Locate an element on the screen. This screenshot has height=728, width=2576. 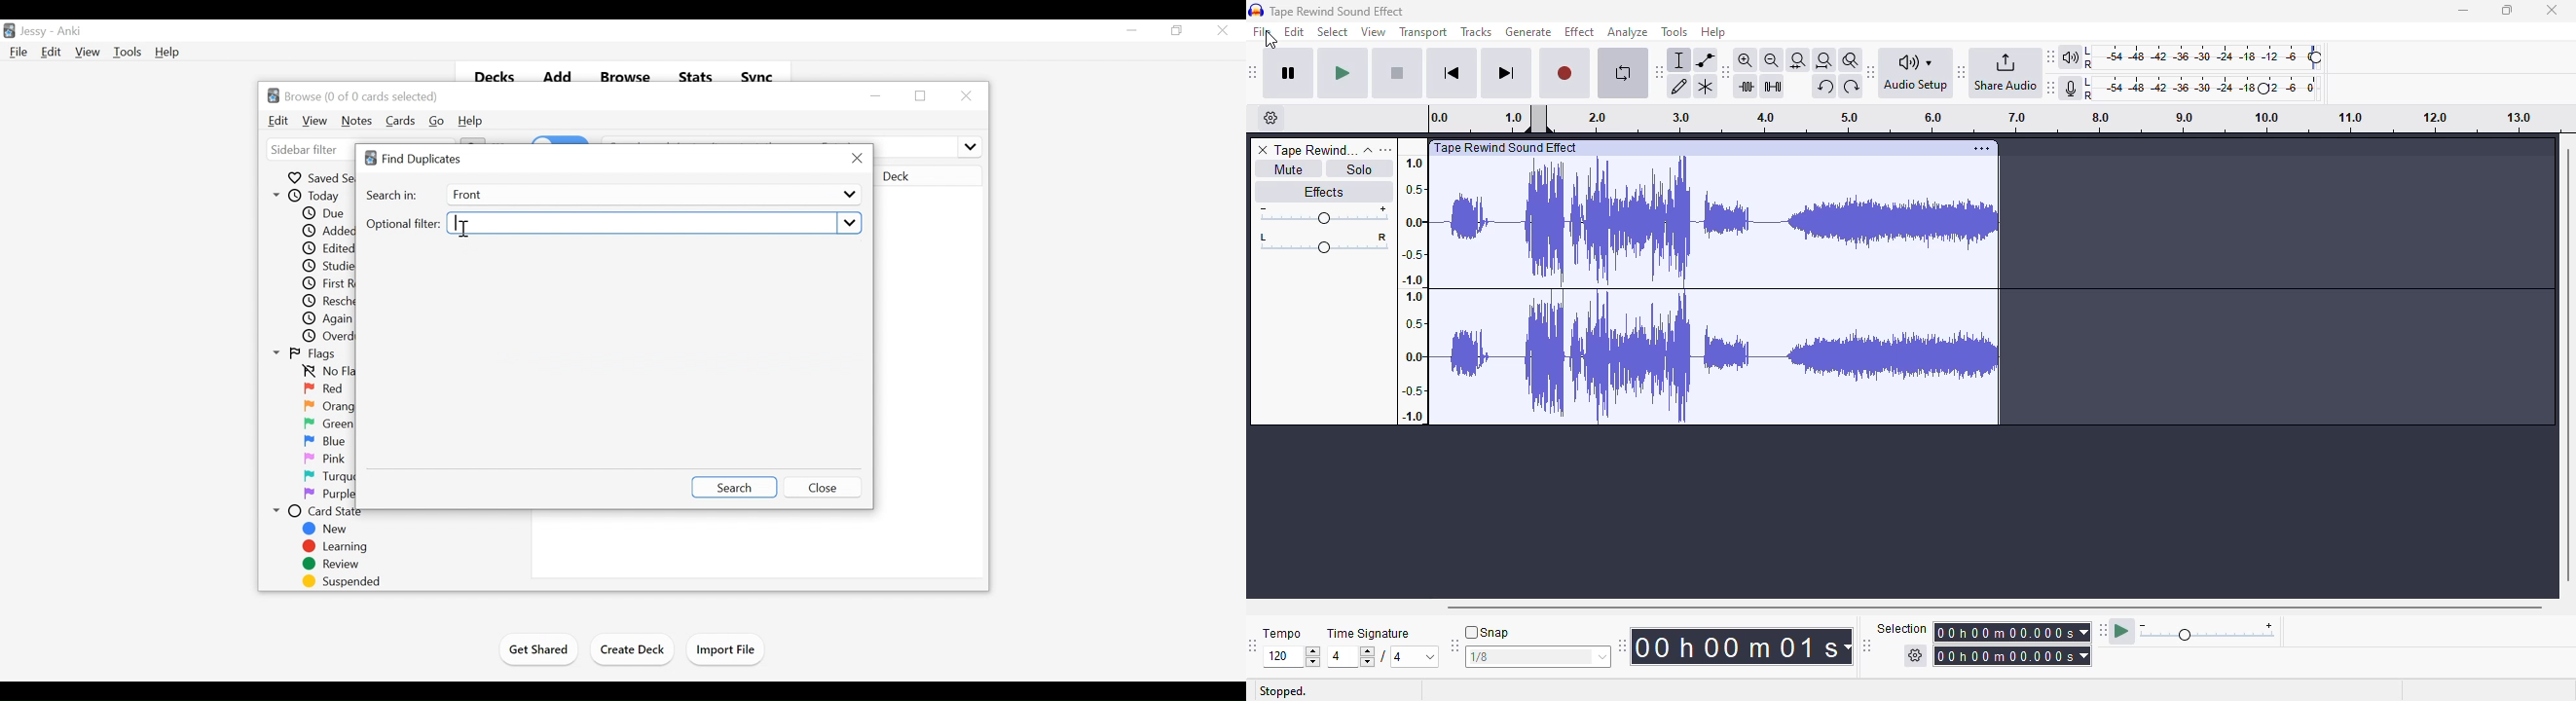
Studied is located at coordinates (326, 267).